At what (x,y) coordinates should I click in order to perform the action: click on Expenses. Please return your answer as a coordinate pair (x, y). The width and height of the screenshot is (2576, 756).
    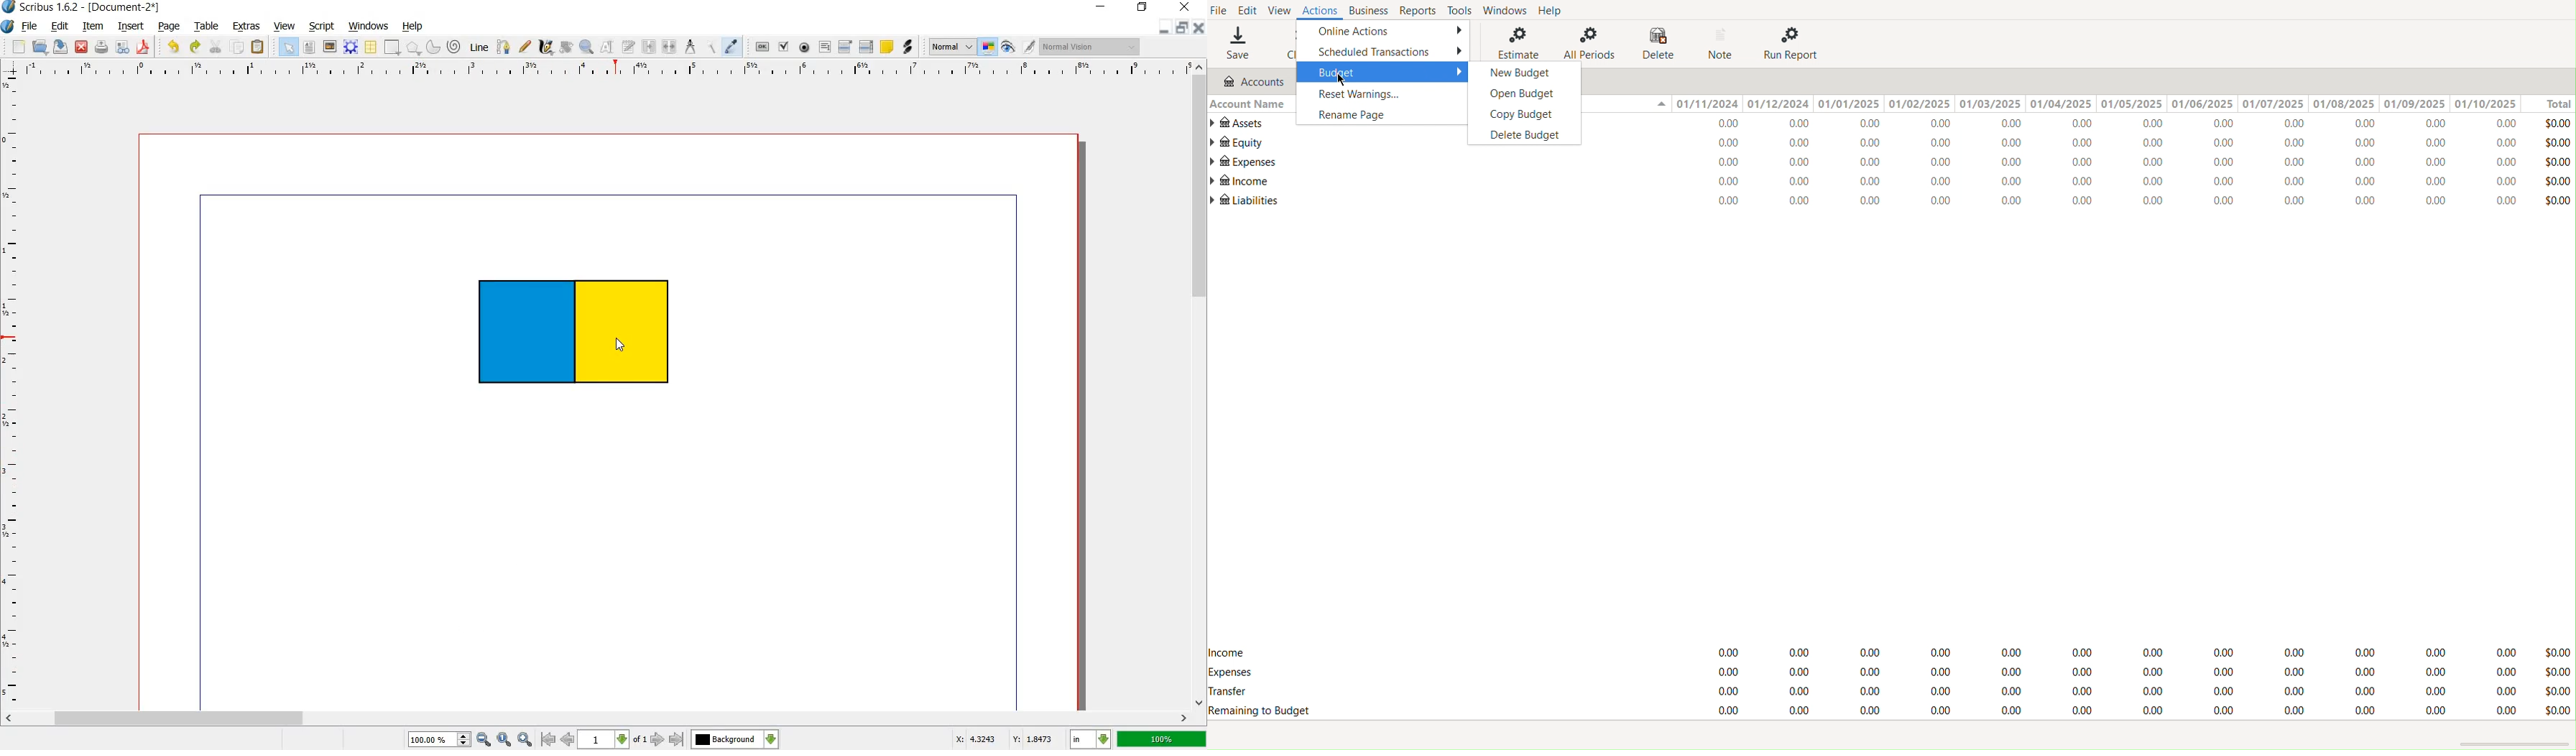
    Looking at the image, I should click on (1243, 162).